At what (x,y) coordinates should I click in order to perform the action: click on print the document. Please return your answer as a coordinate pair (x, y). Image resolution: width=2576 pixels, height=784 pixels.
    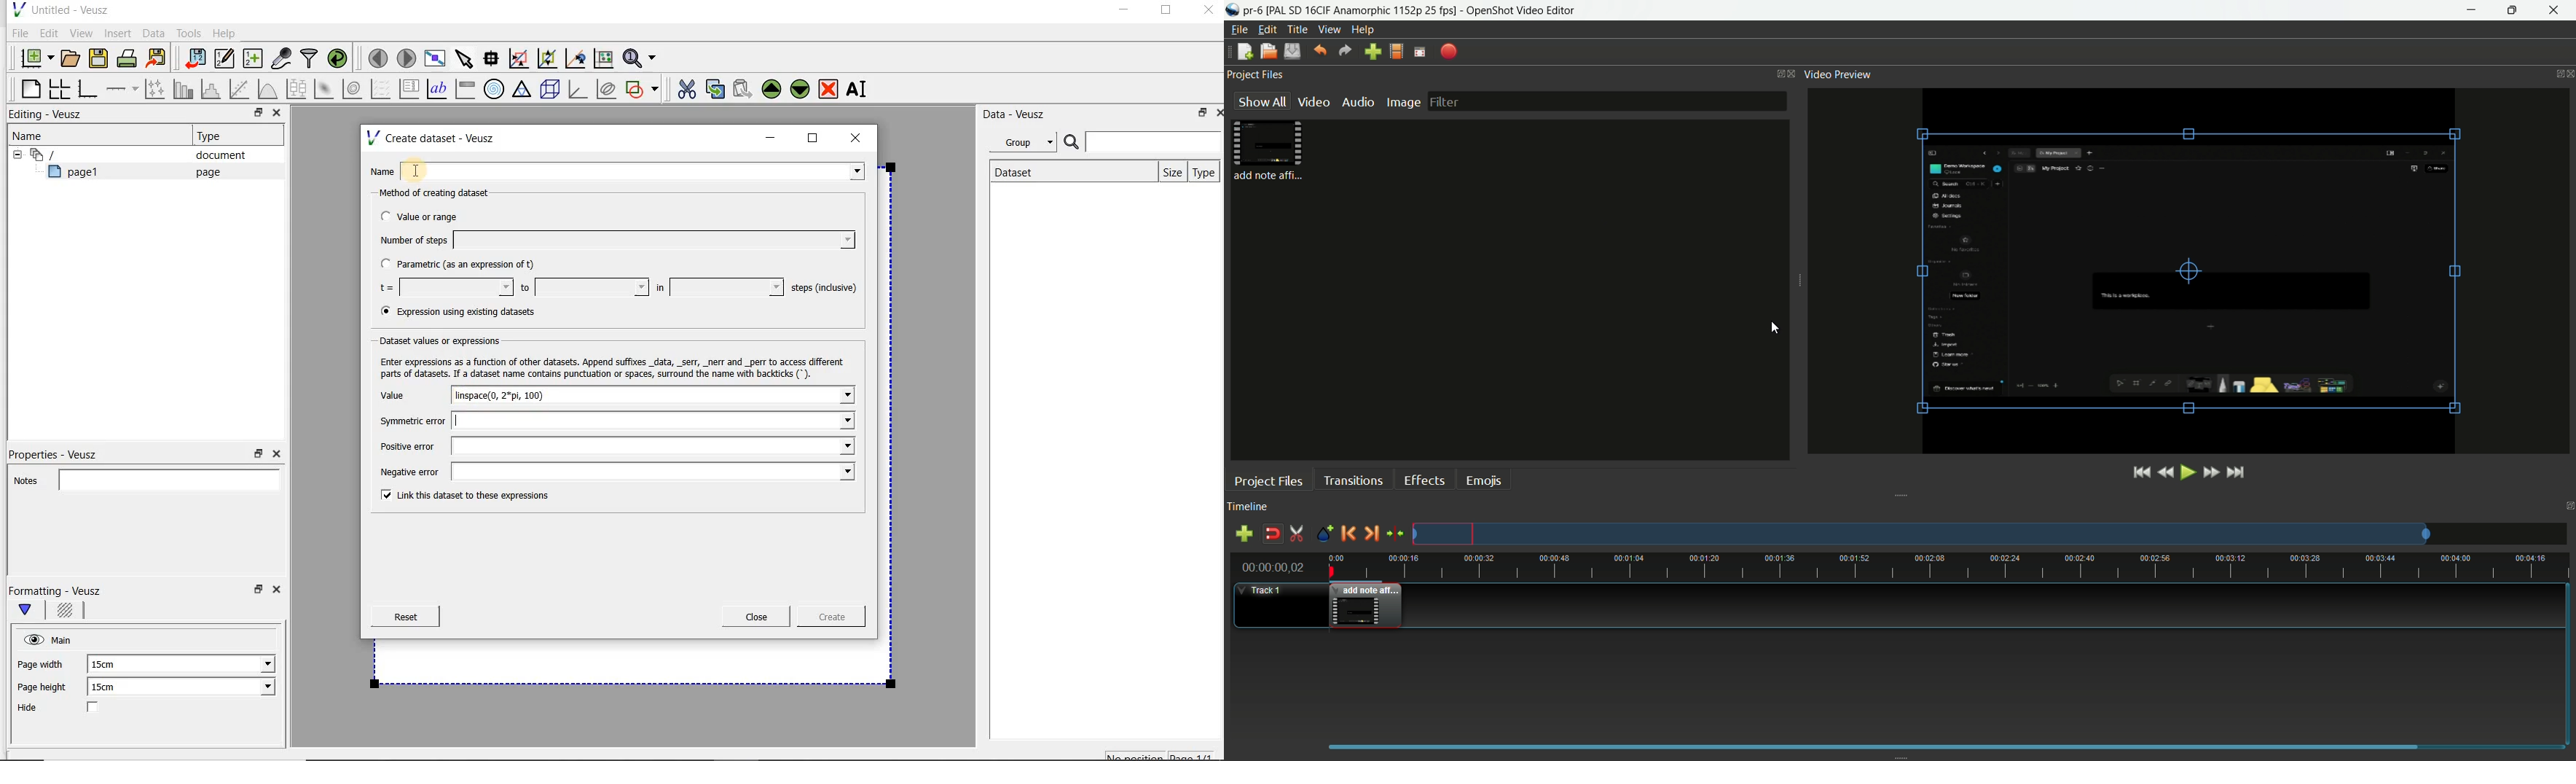
    Looking at the image, I should click on (130, 58).